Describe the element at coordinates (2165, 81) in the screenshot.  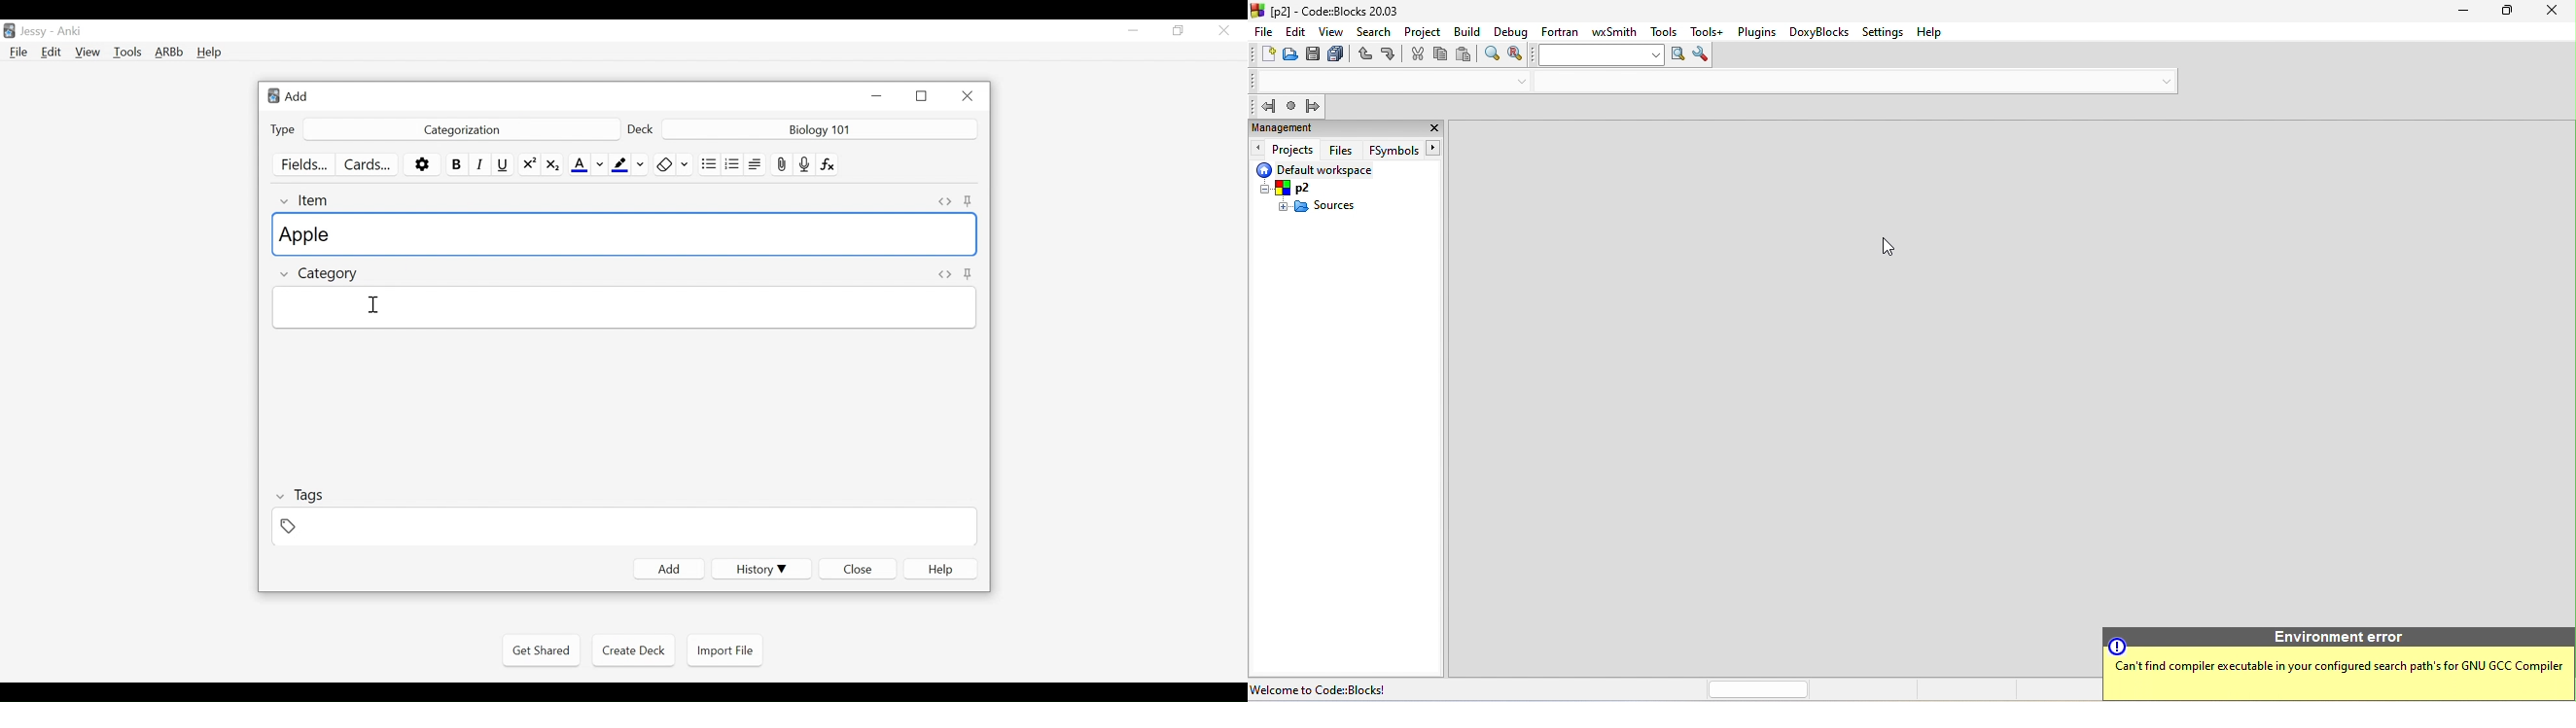
I see `dropdown` at that location.